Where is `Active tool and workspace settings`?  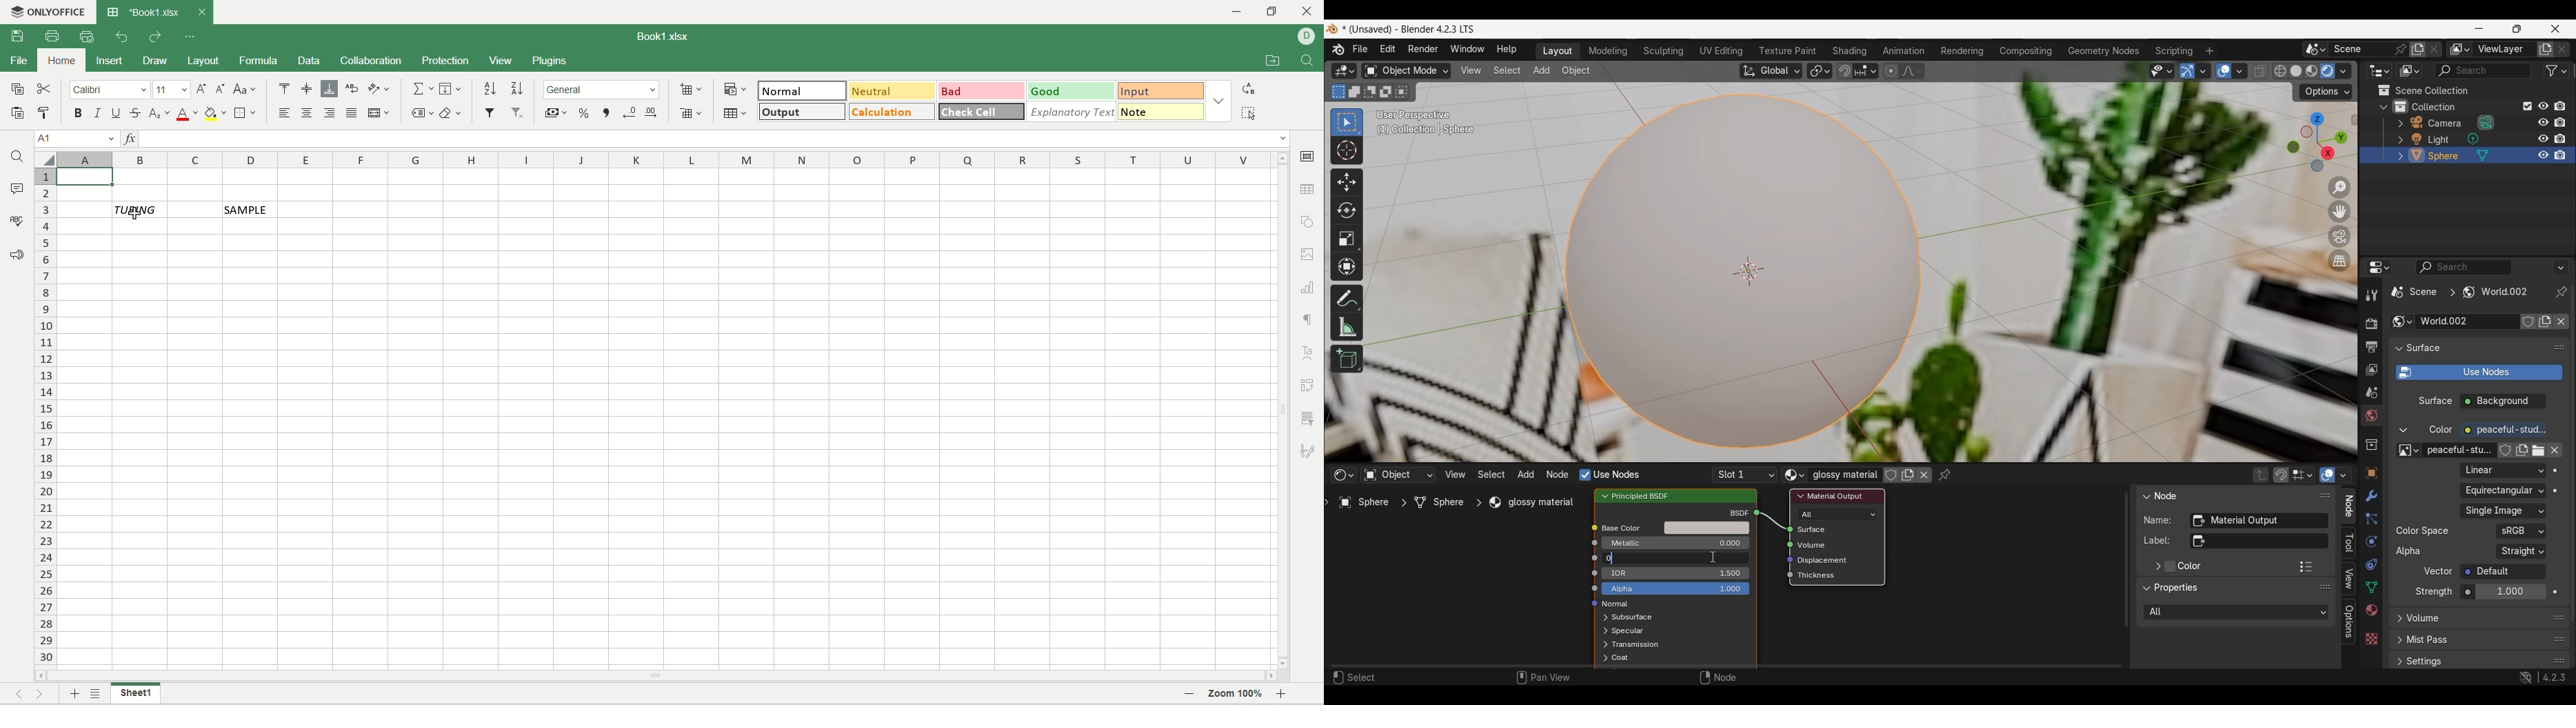 Active tool and workspace settings is located at coordinates (2370, 295).